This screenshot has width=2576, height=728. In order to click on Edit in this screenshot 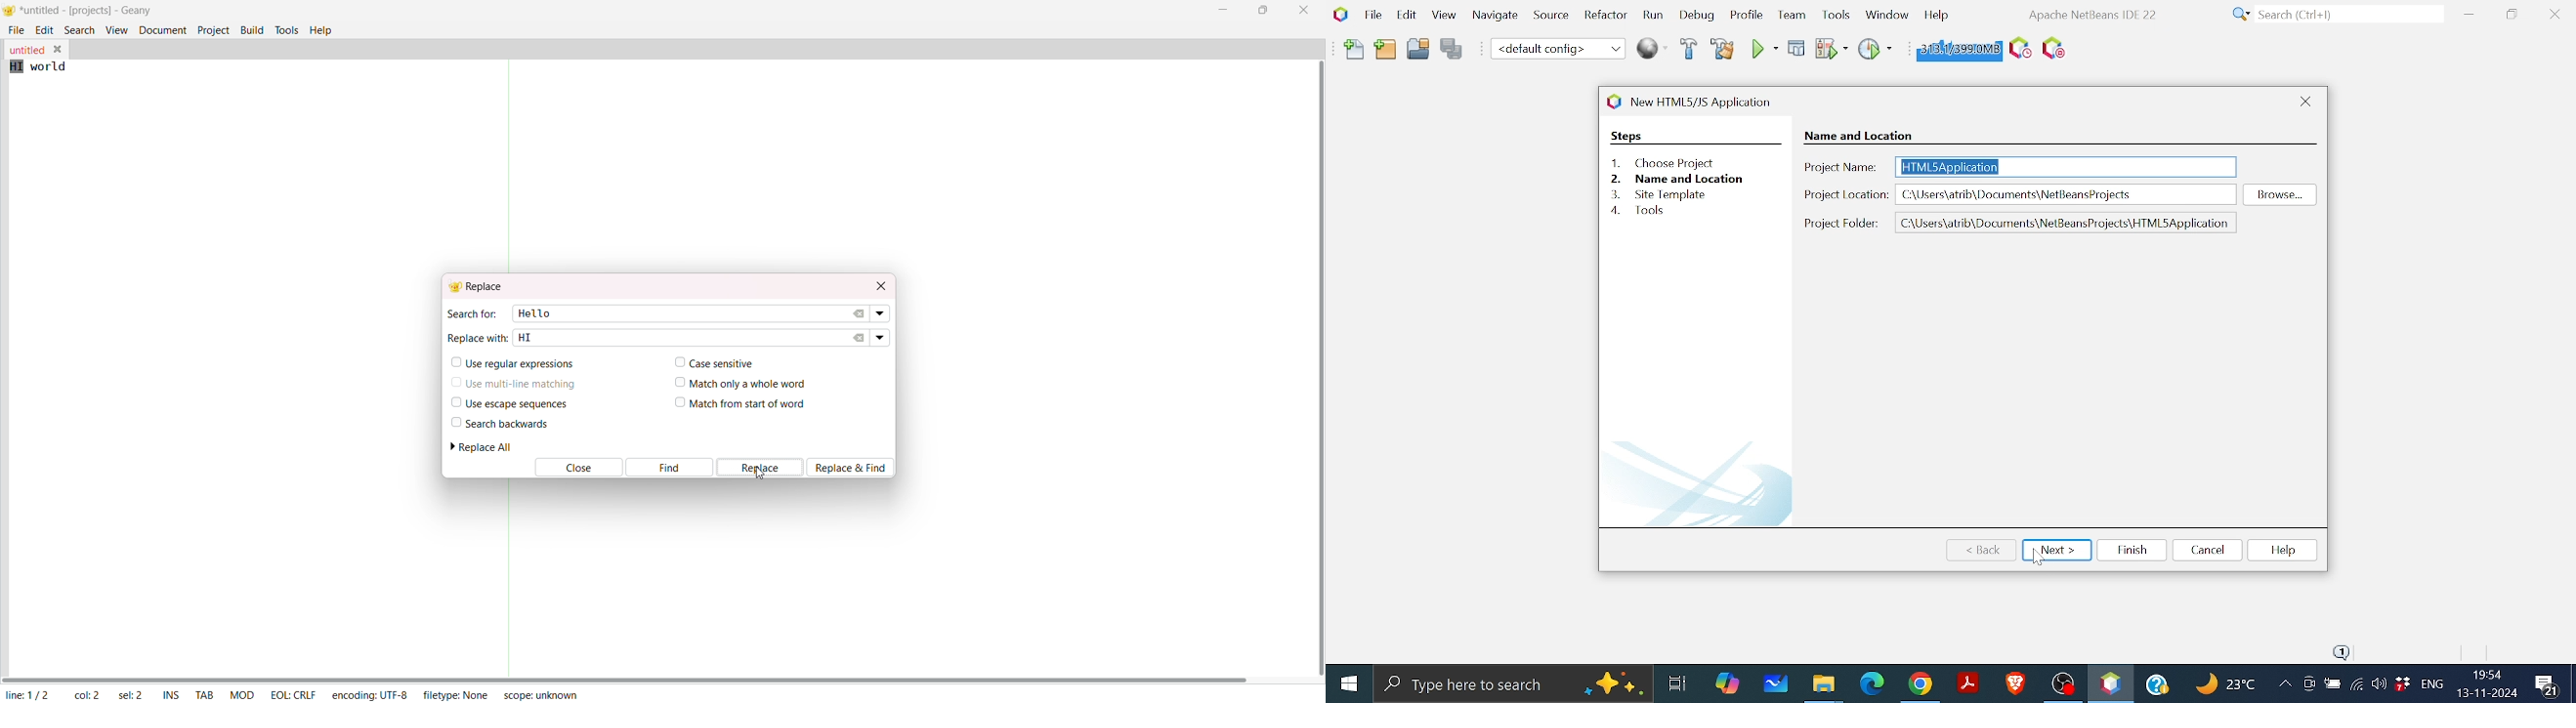, I will do `click(1404, 14)`.